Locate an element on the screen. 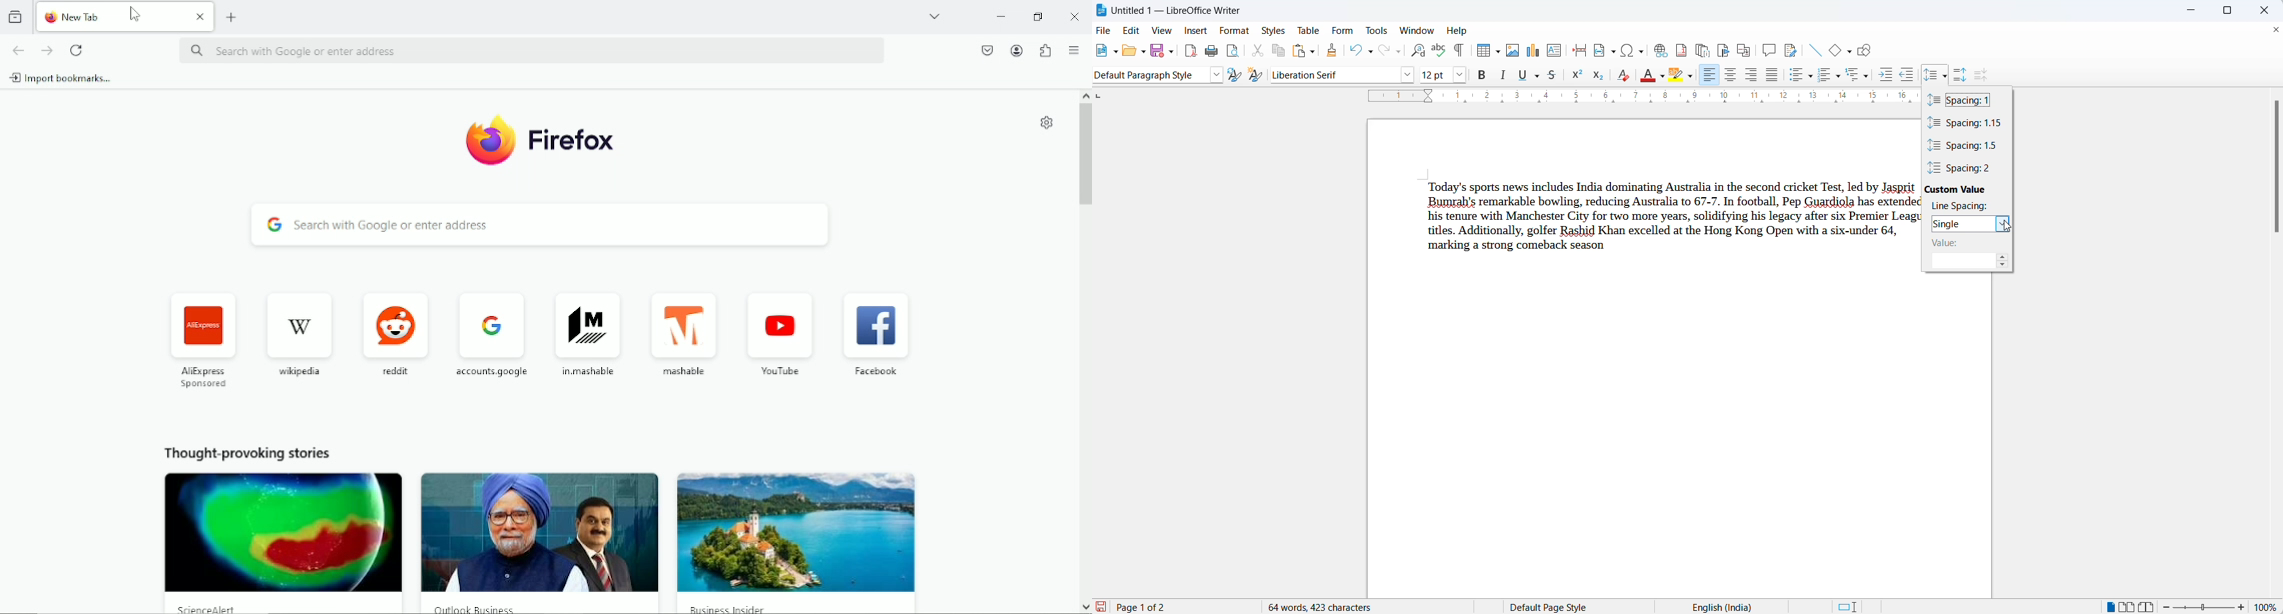 Image resolution: width=2296 pixels, height=616 pixels. line spacing value heading is located at coordinates (1963, 207).